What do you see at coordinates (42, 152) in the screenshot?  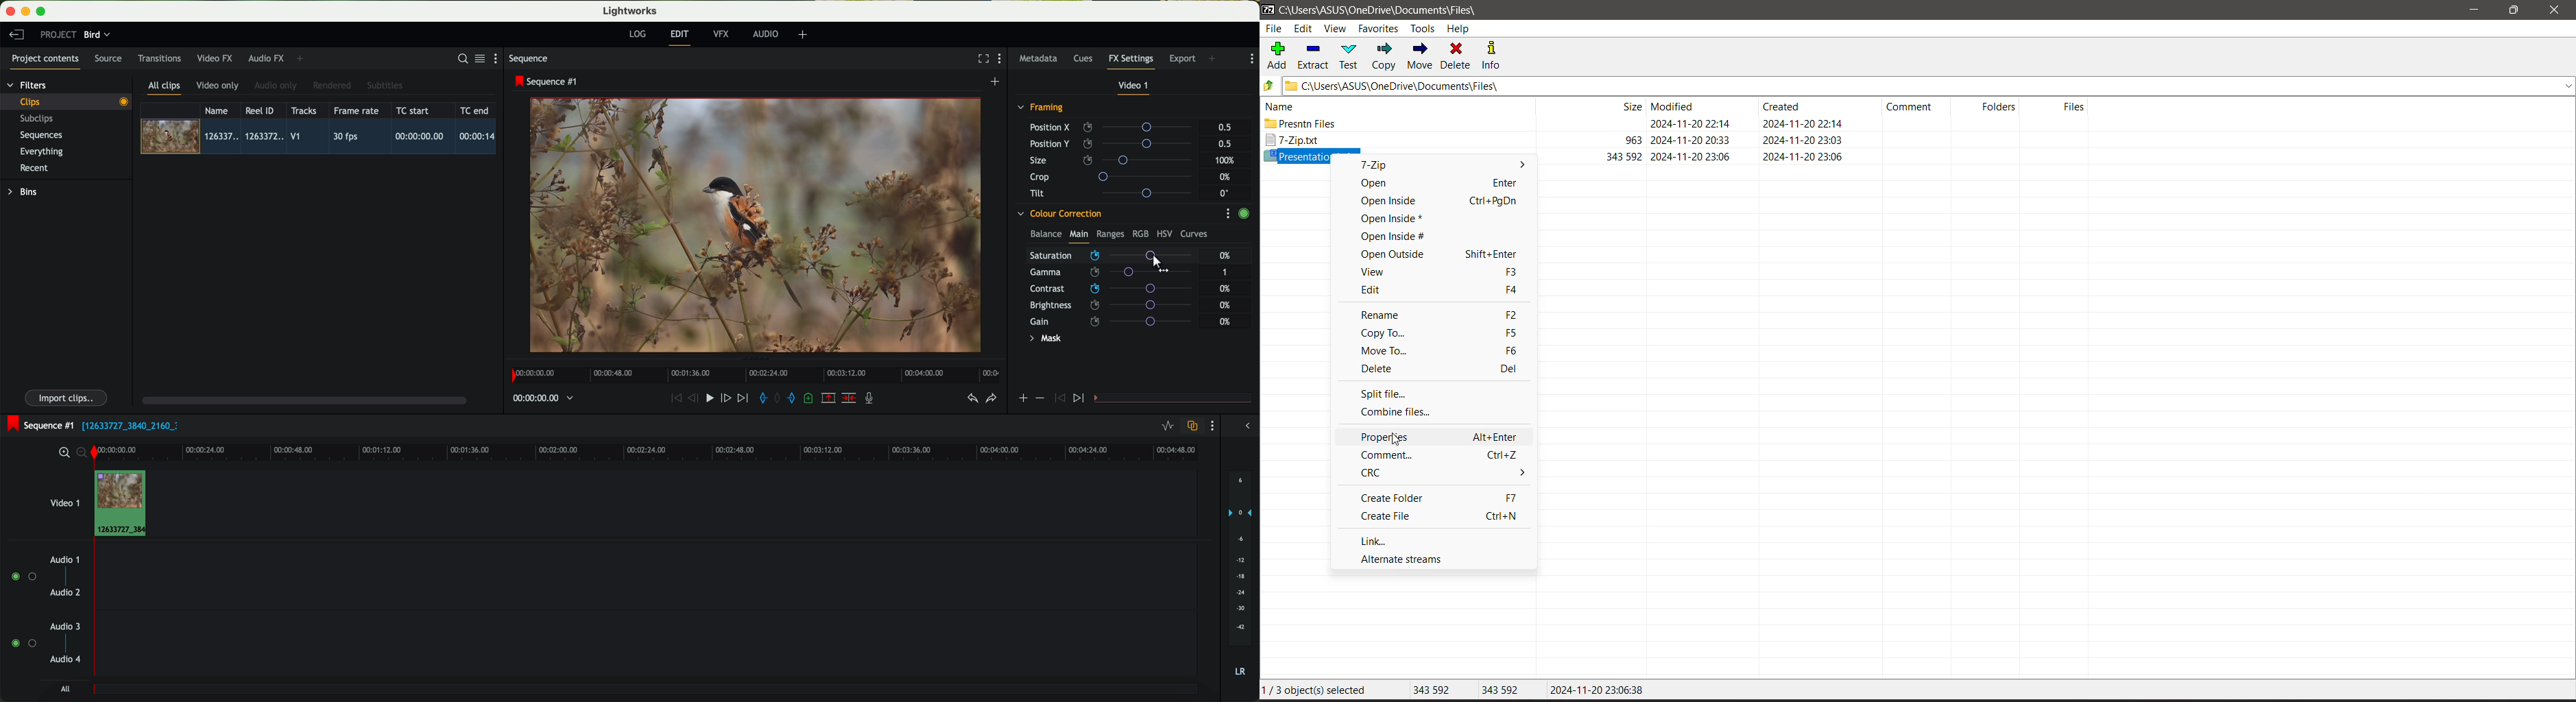 I see `everything` at bounding box center [42, 152].